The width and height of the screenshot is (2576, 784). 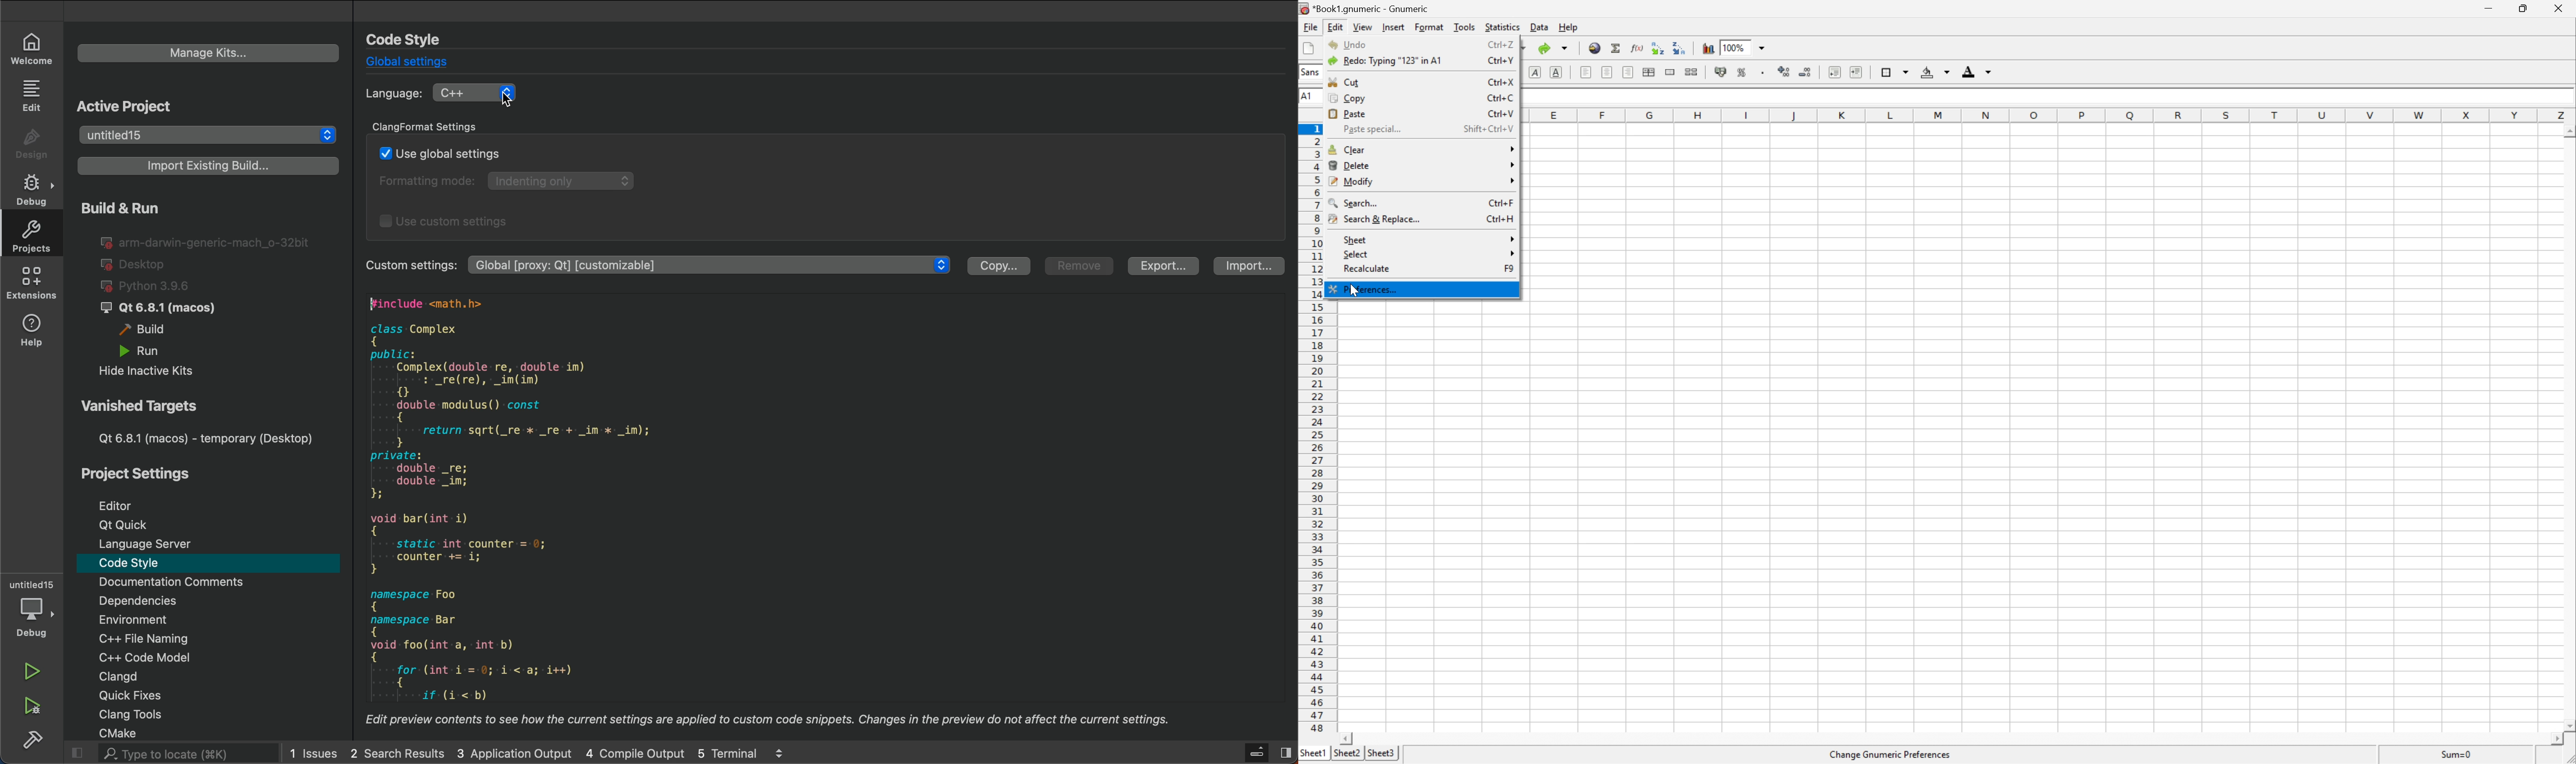 What do you see at coordinates (1650, 70) in the screenshot?
I see `center horizontally across selection` at bounding box center [1650, 70].